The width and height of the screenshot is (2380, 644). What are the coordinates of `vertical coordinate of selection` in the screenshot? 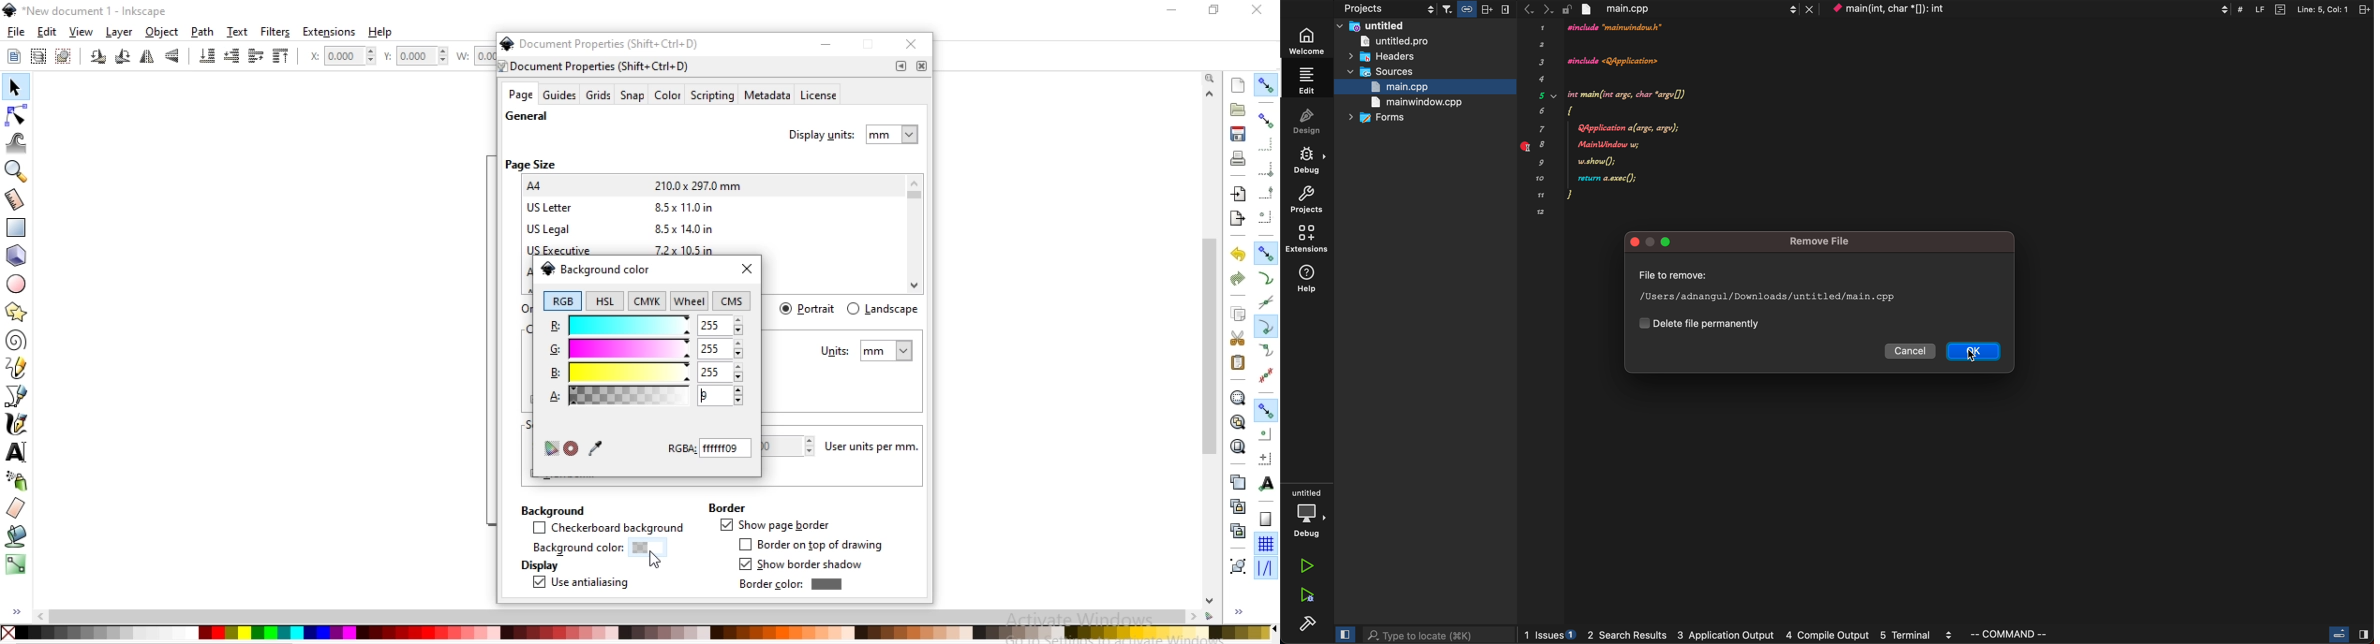 It's located at (418, 56).